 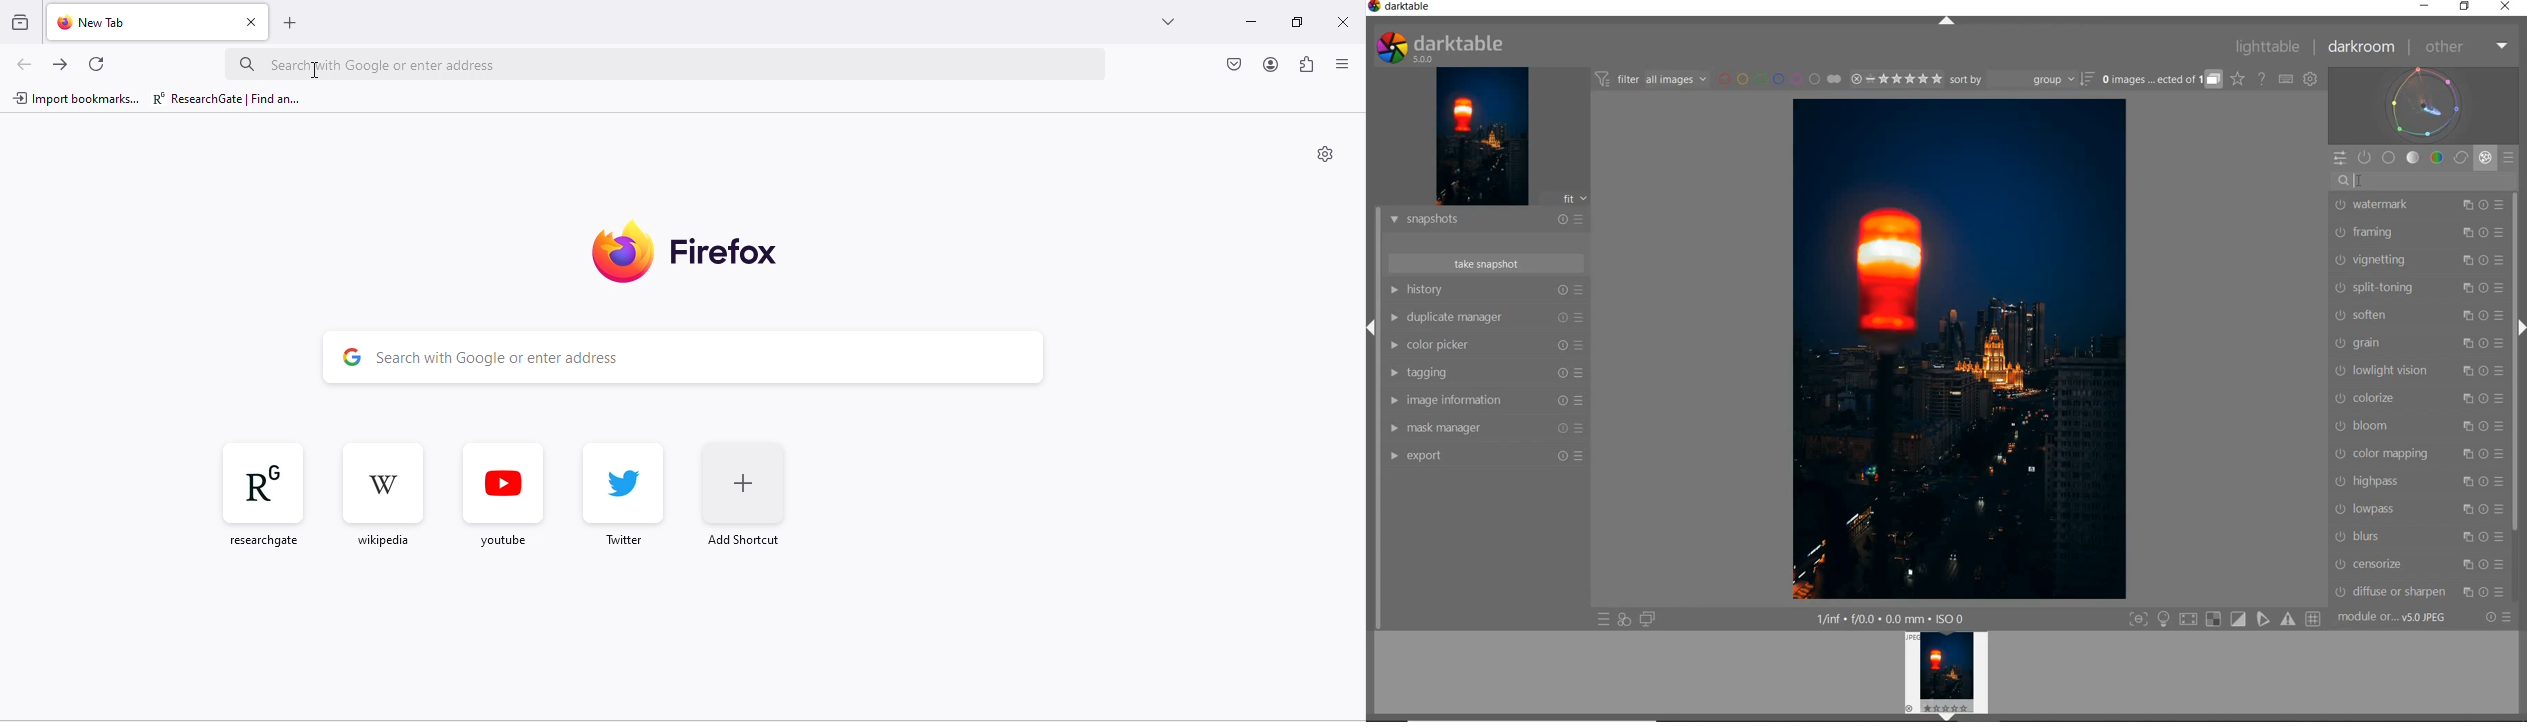 What do you see at coordinates (2466, 47) in the screenshot?
I see `OTHER` at bounding box center [2466, 47].